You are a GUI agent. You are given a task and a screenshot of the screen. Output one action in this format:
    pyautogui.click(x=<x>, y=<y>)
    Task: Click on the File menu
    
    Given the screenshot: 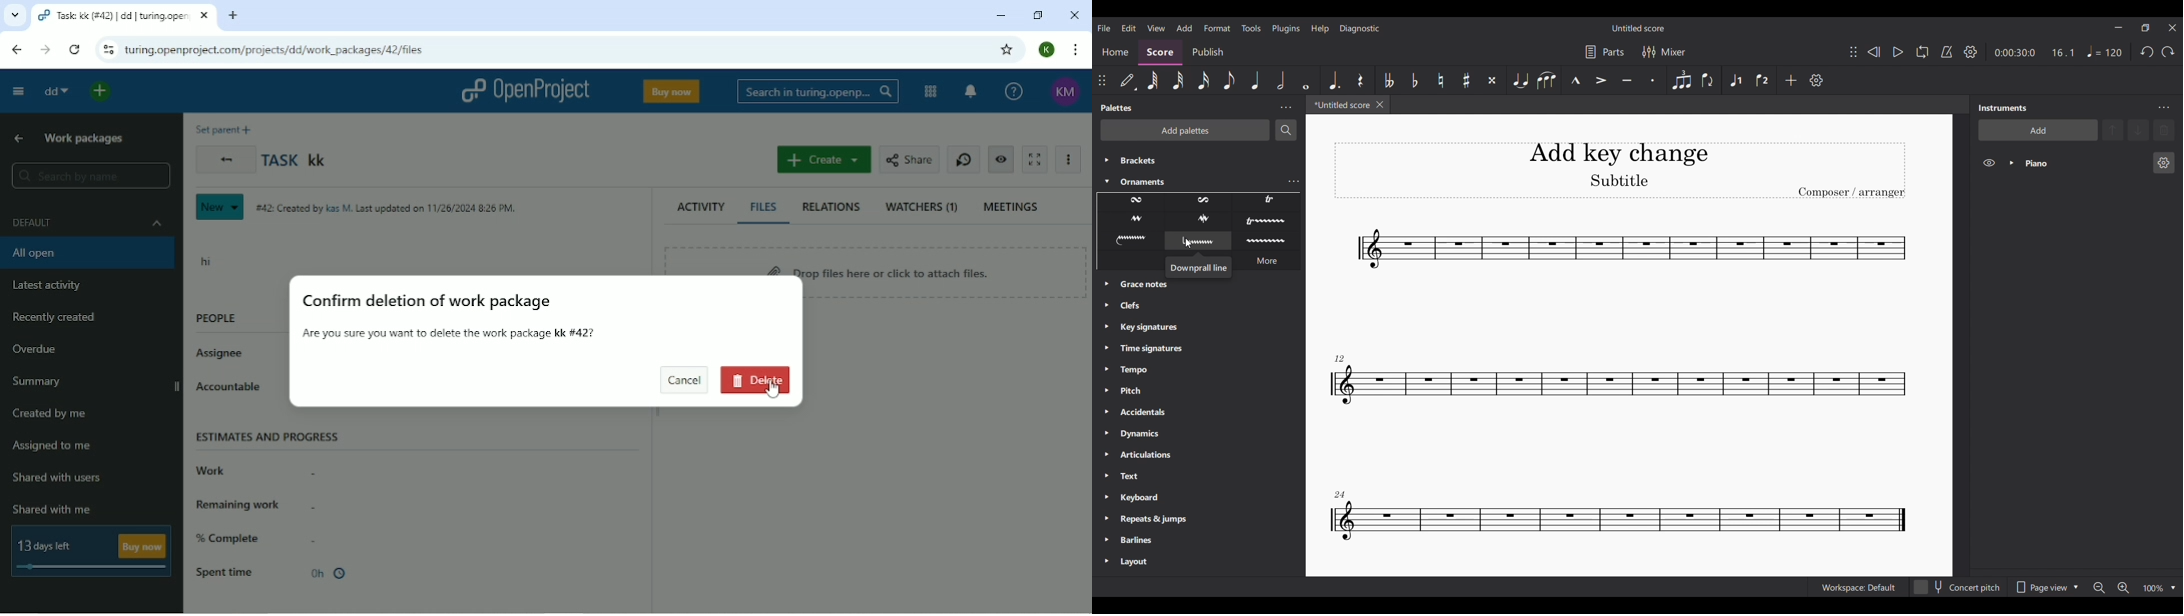 What is the action you would take?
    pyautogui.click(x=1104, y=27)
    